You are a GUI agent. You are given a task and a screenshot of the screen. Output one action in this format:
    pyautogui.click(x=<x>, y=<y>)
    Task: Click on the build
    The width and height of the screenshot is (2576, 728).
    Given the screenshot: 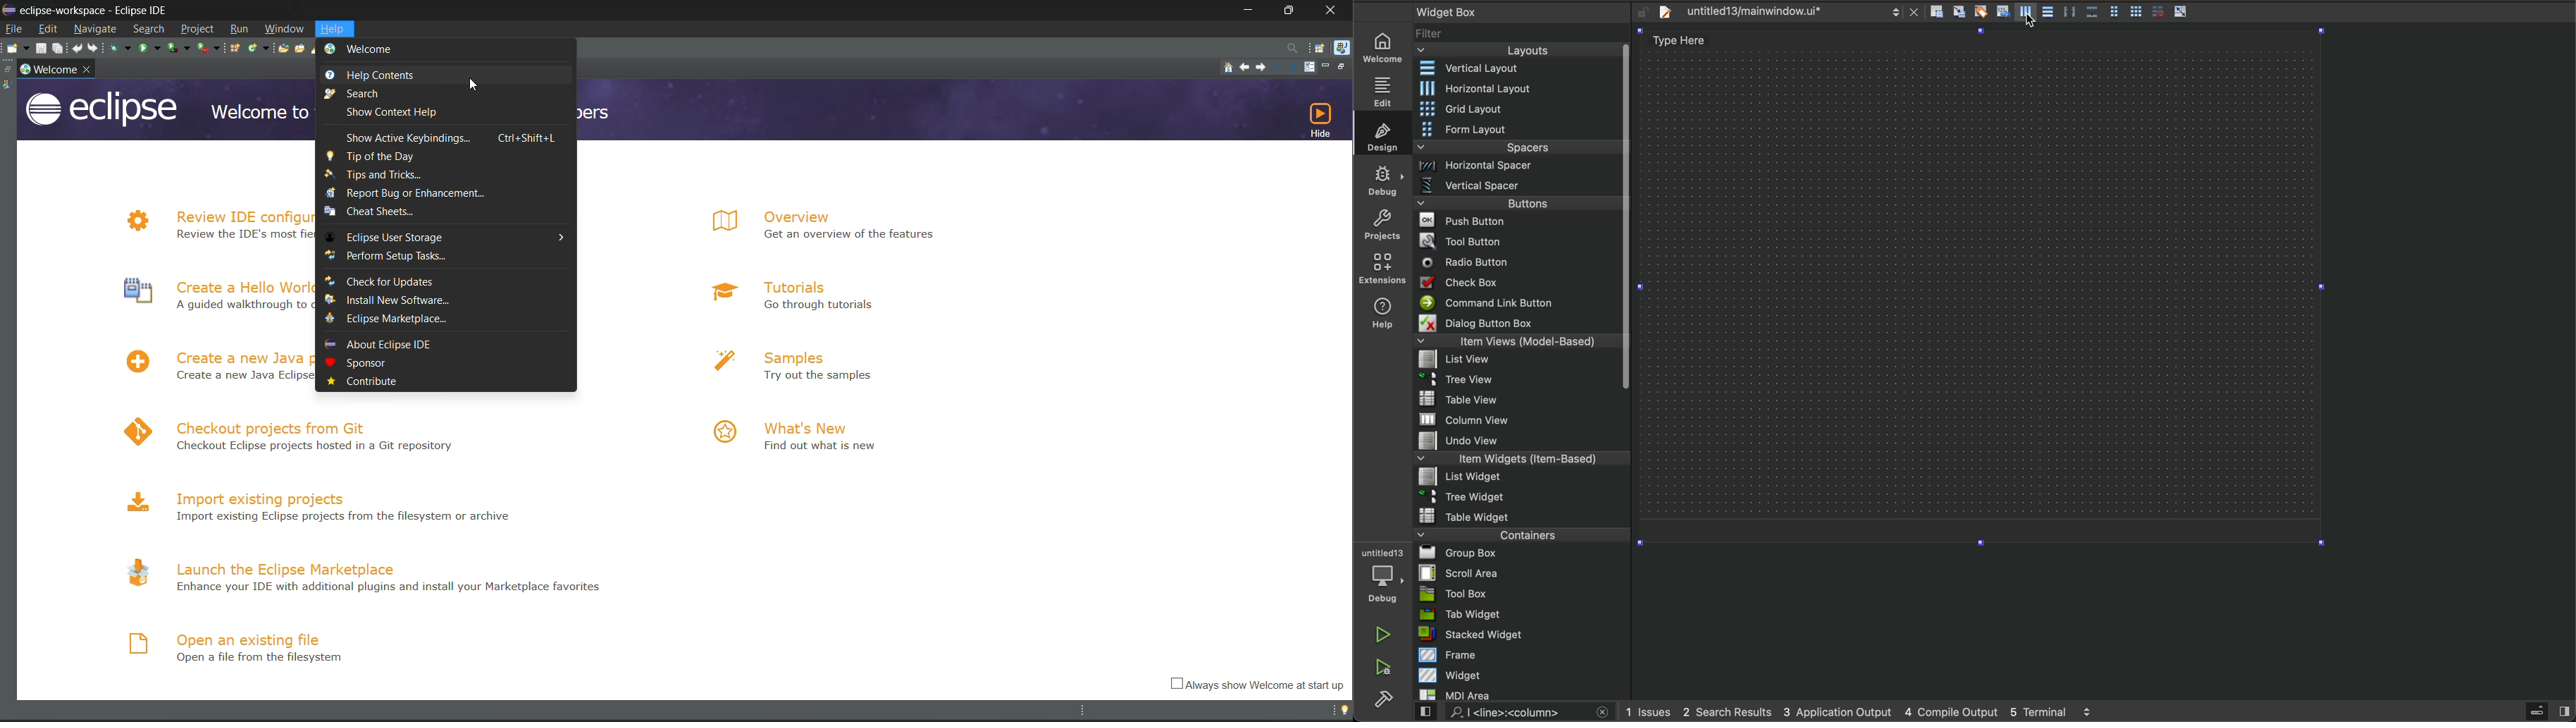 What is the action you would take?
    pyautogui.click(x=1387, y=697)
    